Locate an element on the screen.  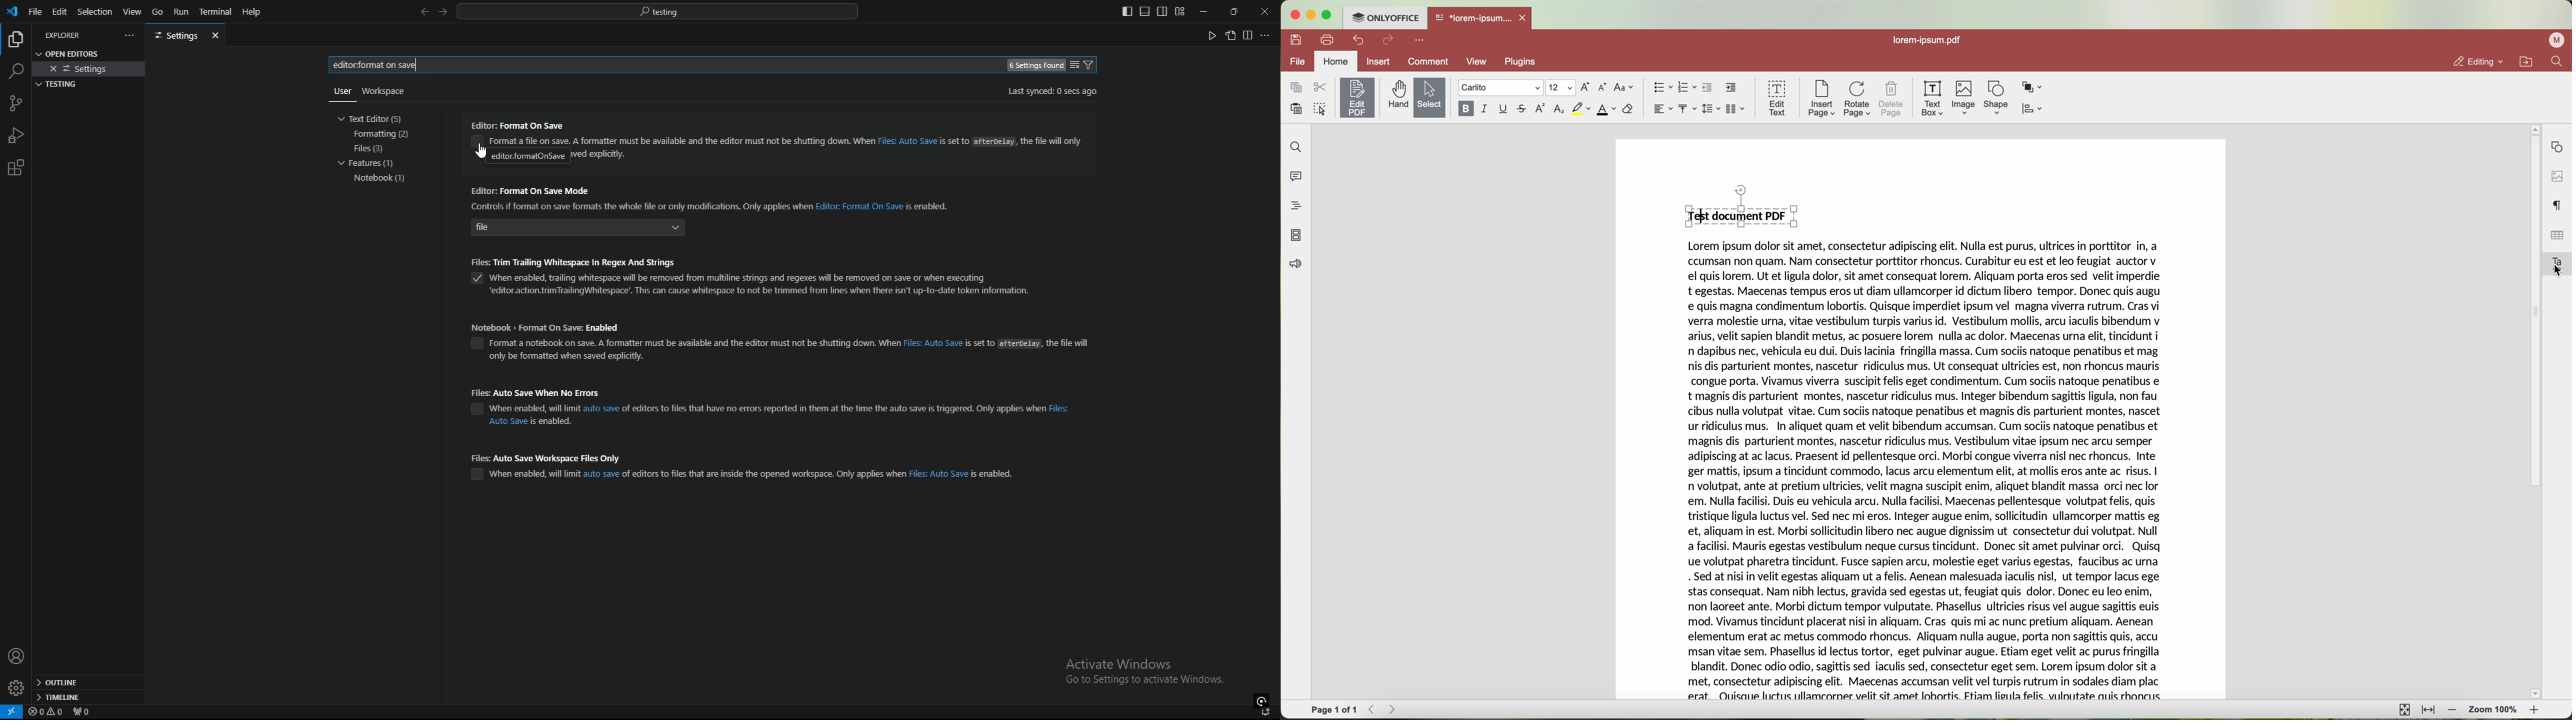
superscript is located at coordinates (1541, 109).